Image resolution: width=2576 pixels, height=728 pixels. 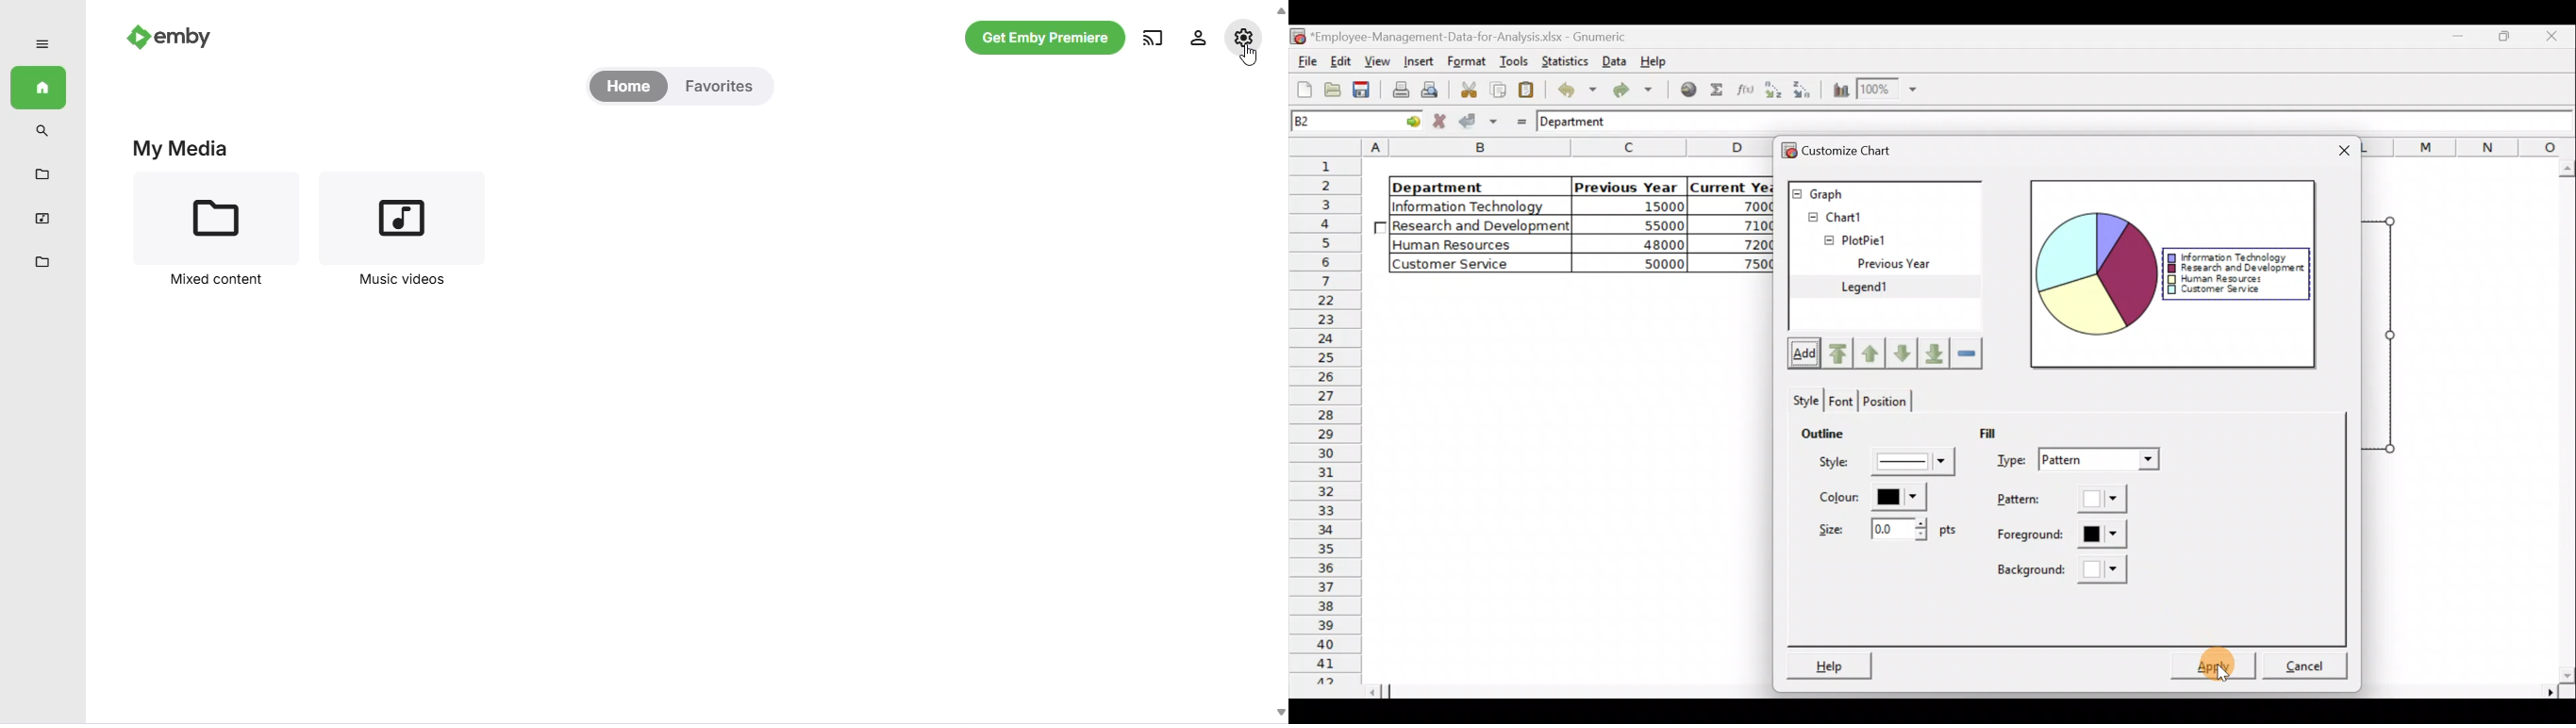 I want to click on 50000, so click(x=1644, y=262).